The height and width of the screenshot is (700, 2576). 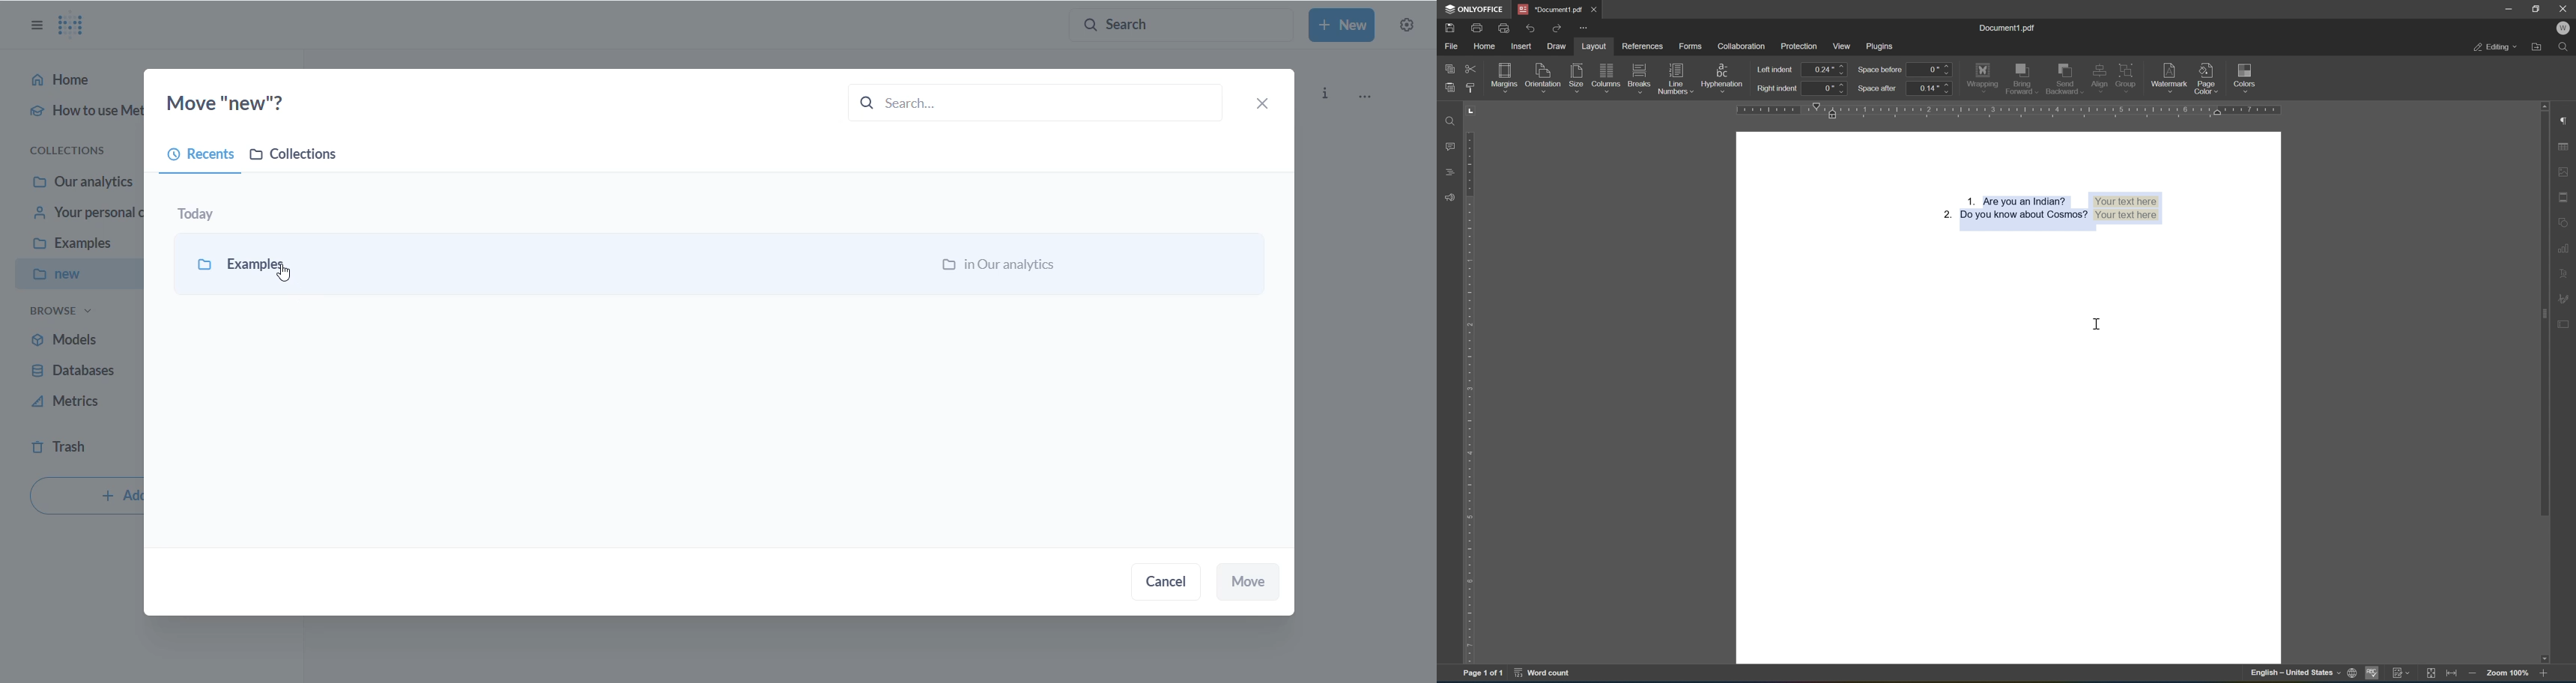 What do you see at coordinates (1450, 197) in the screenshot?
I see `Feedback & support` at bounding box center [1450, 197].